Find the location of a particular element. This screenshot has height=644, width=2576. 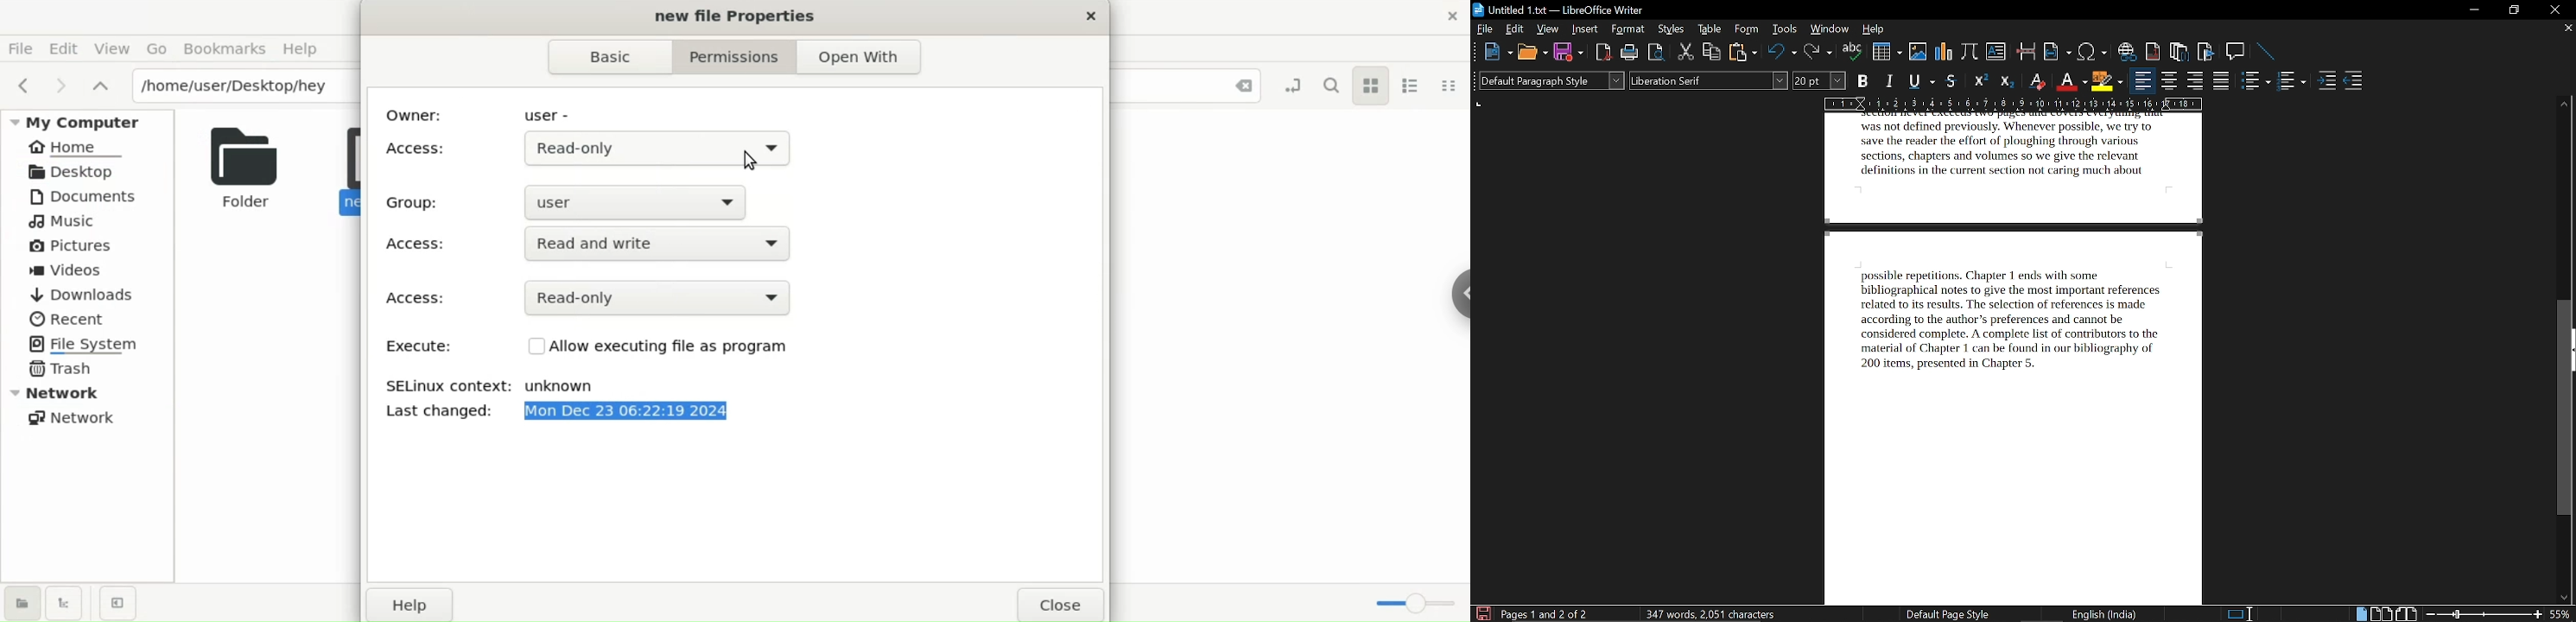

Allow executing file as program is located at coordinates (672, 347).